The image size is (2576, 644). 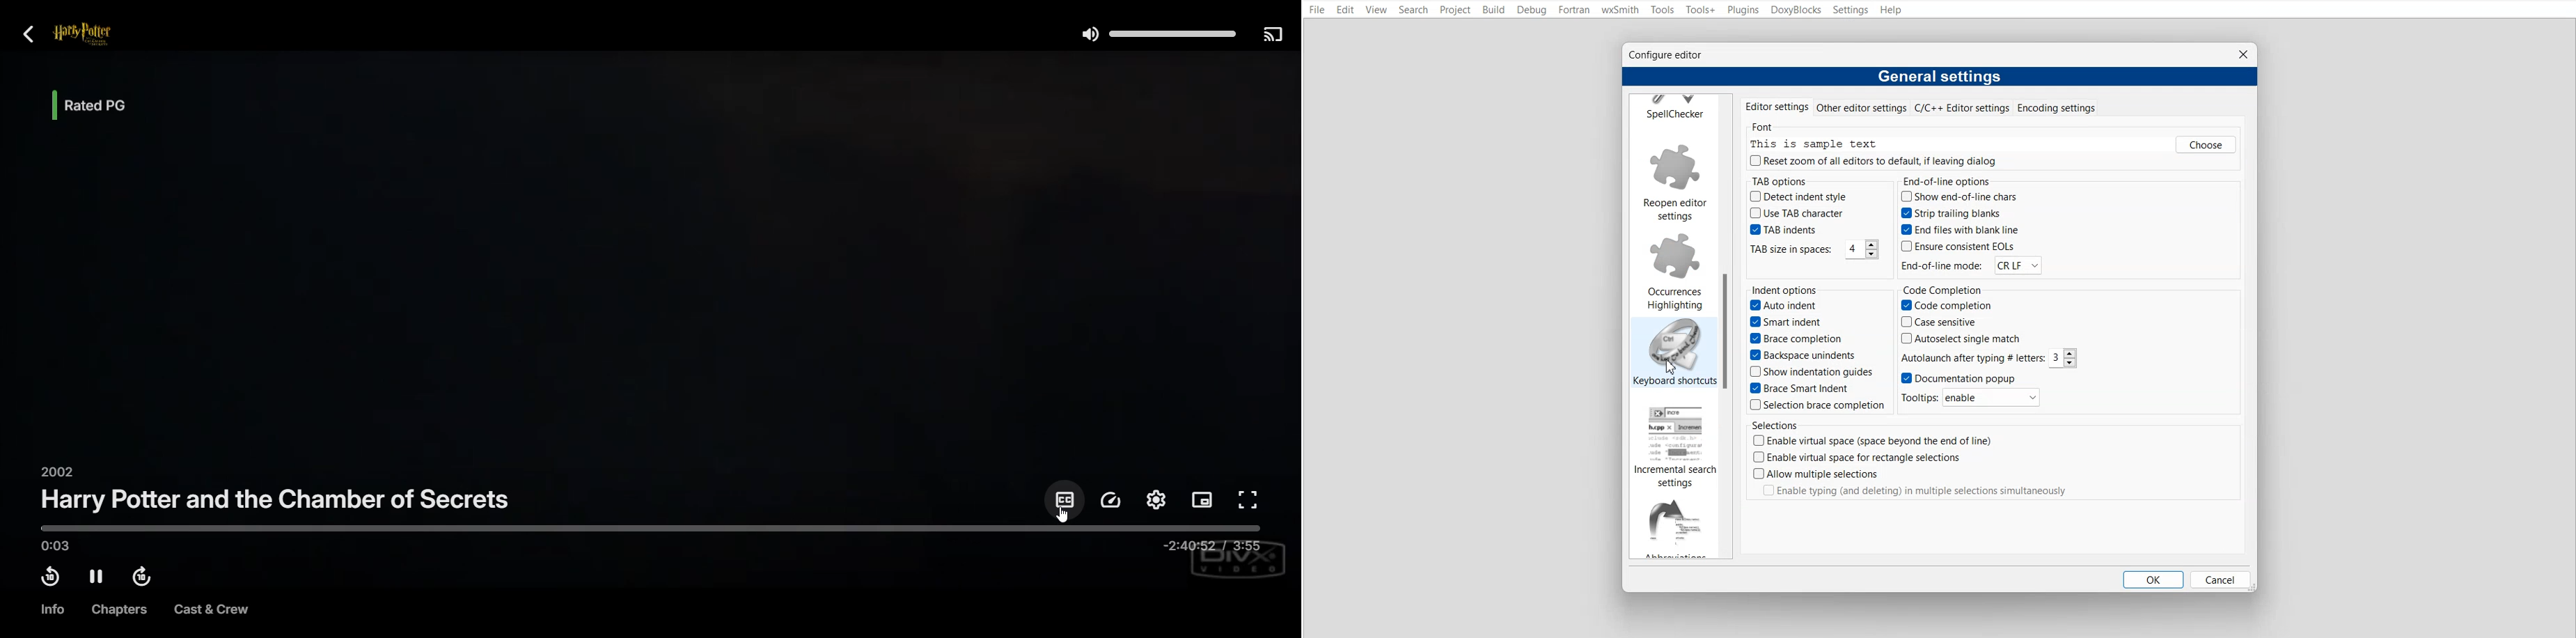 I want to click on Autoselect single match, so click(x=1960, y=340).